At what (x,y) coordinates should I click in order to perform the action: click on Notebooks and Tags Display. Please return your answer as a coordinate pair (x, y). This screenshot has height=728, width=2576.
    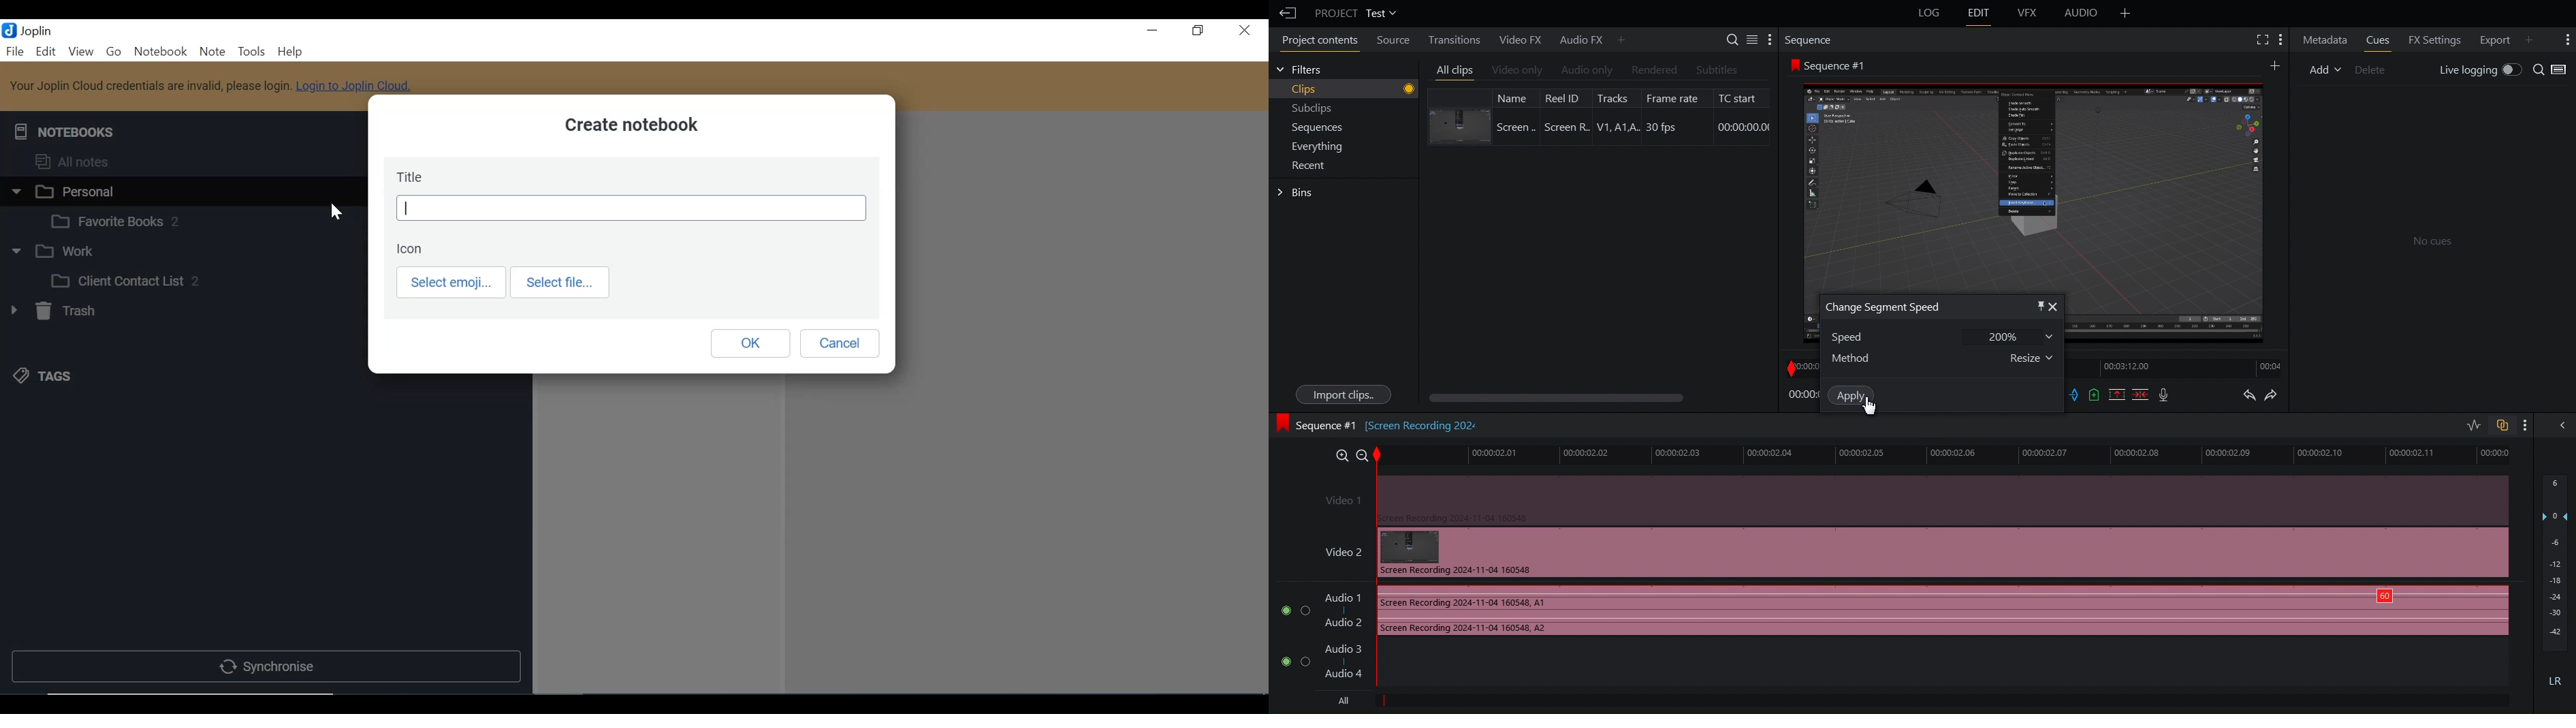
    Looking at the image, I should click on (181, 161).